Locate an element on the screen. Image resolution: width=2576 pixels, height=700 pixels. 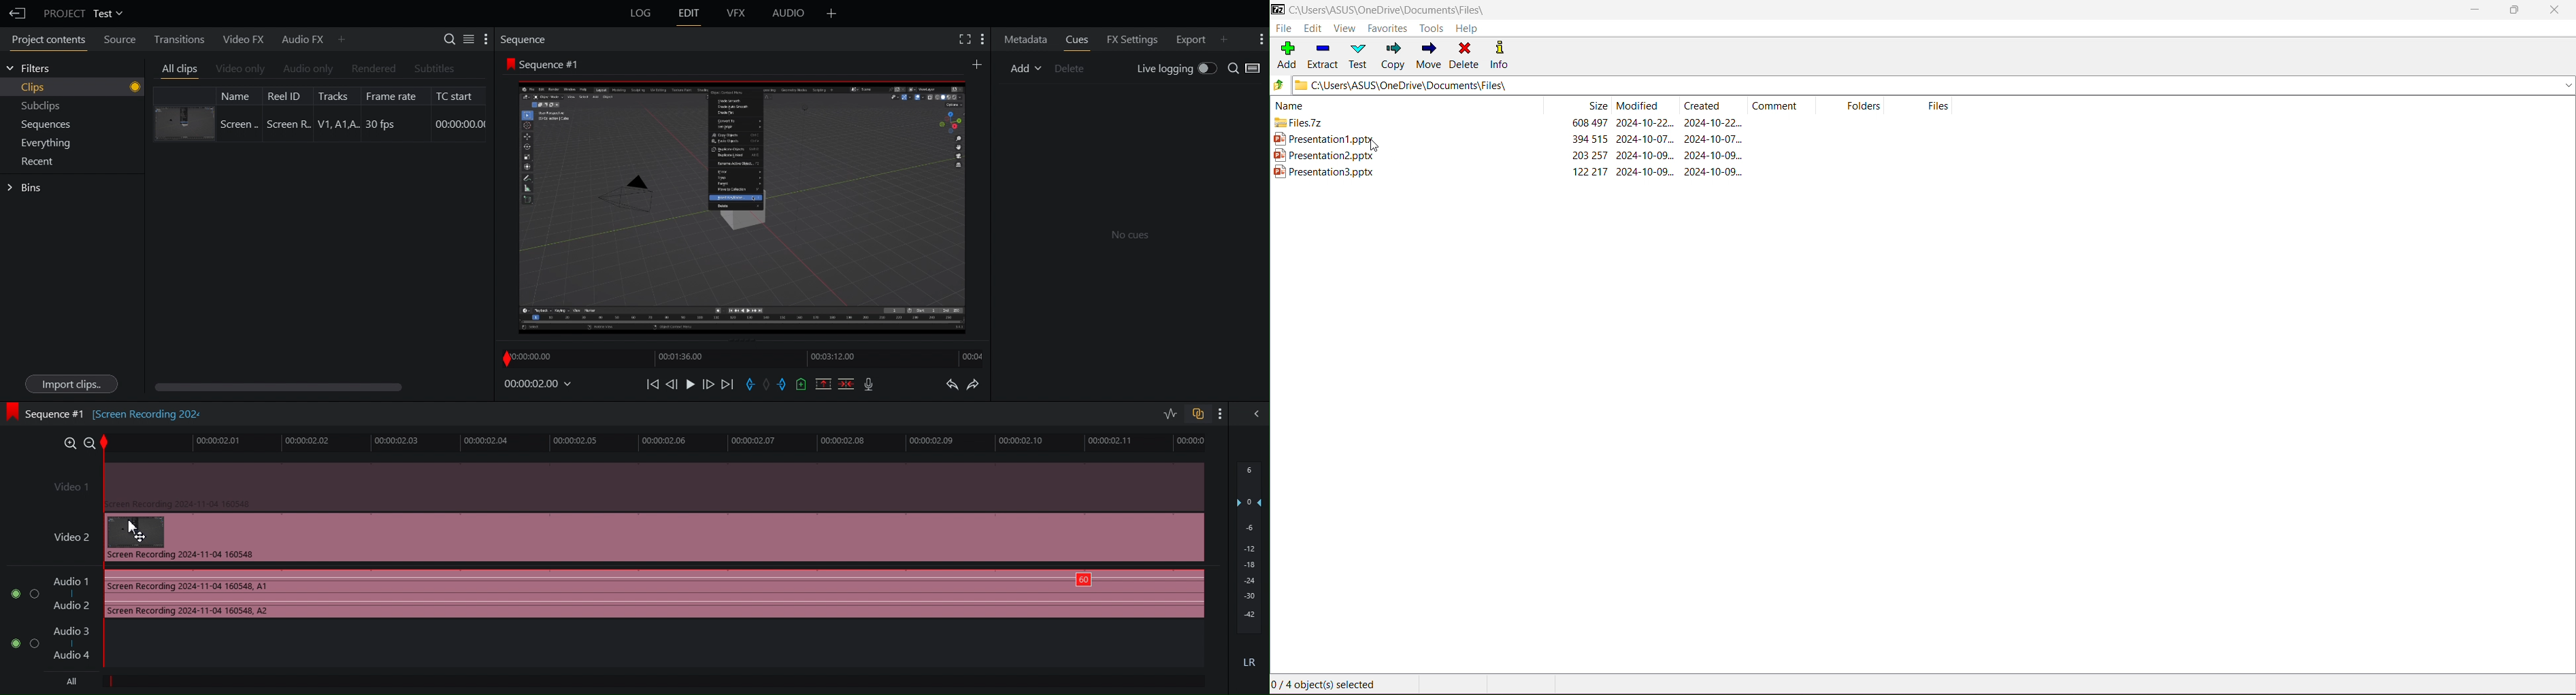
Settings is located at coordinates (464, 40).